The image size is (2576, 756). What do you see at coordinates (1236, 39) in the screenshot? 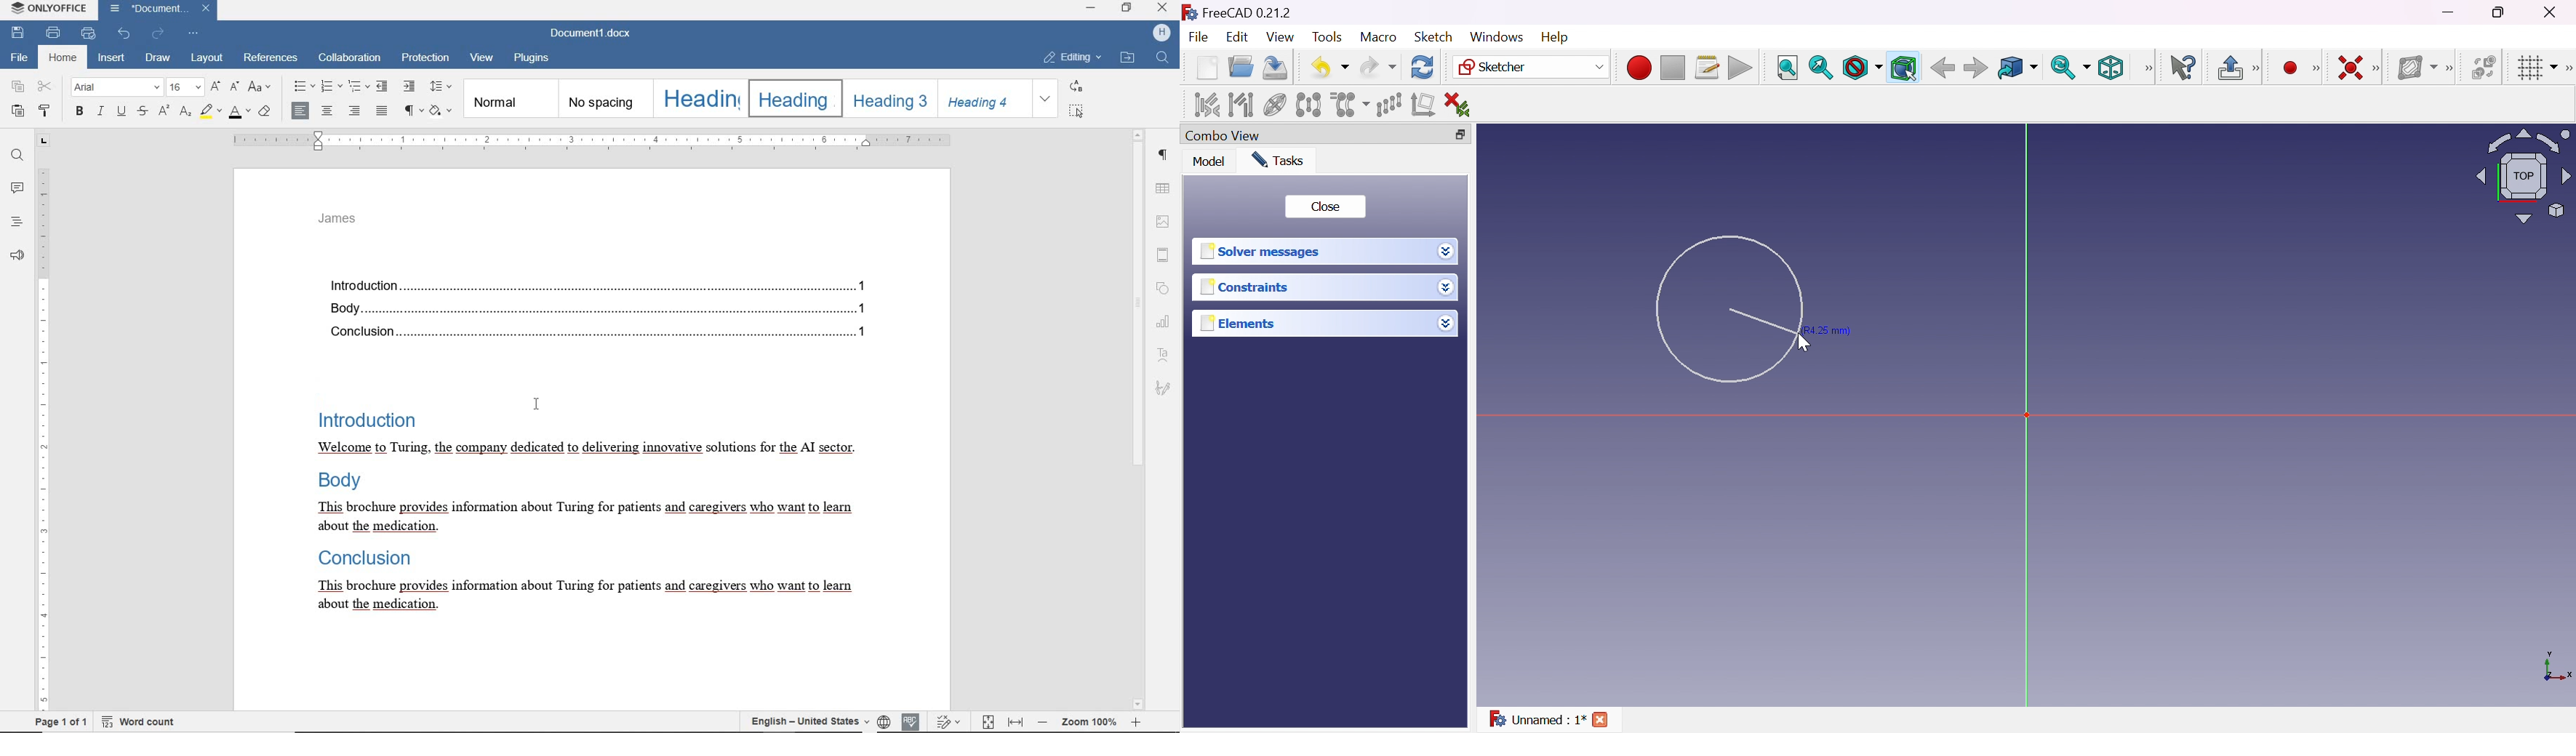
I see `Edit` at bounding box center [1236, 39].